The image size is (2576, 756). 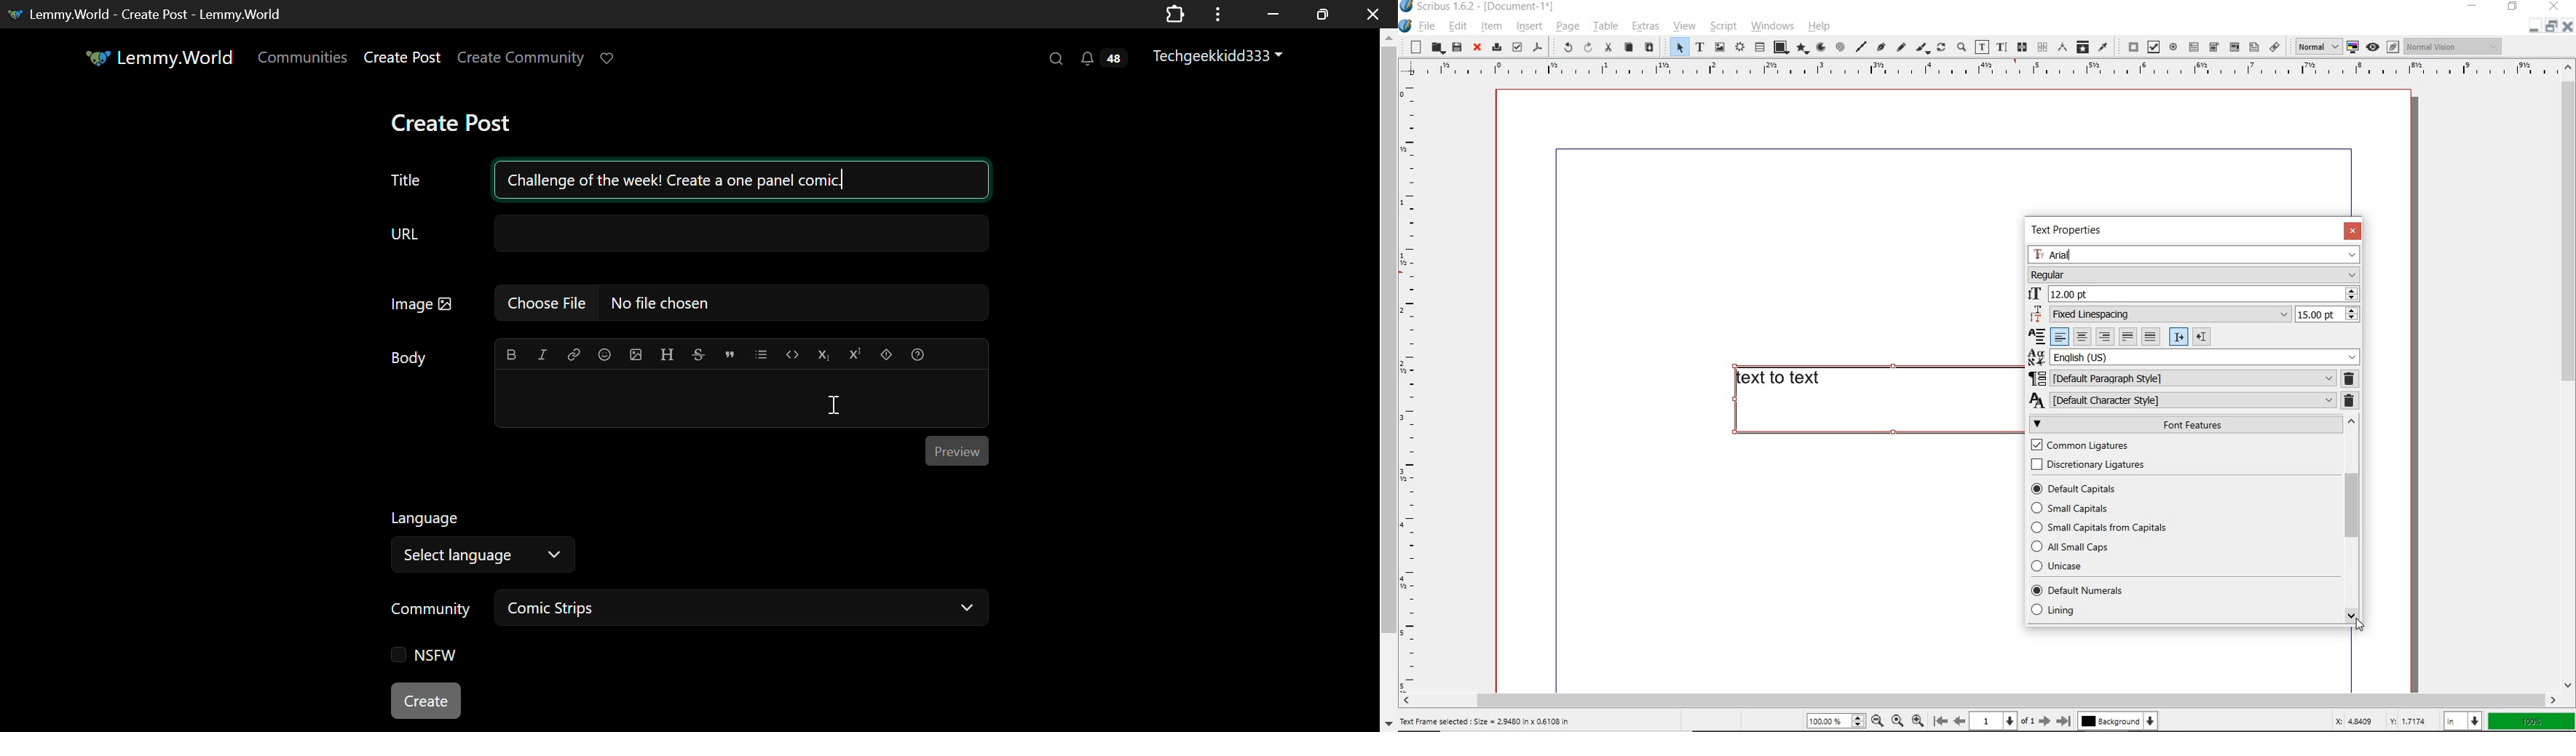 What do you see at coordinates (2358, 627) in the screenshot?
I see `Cursor` at bounding box center [2358, 627].